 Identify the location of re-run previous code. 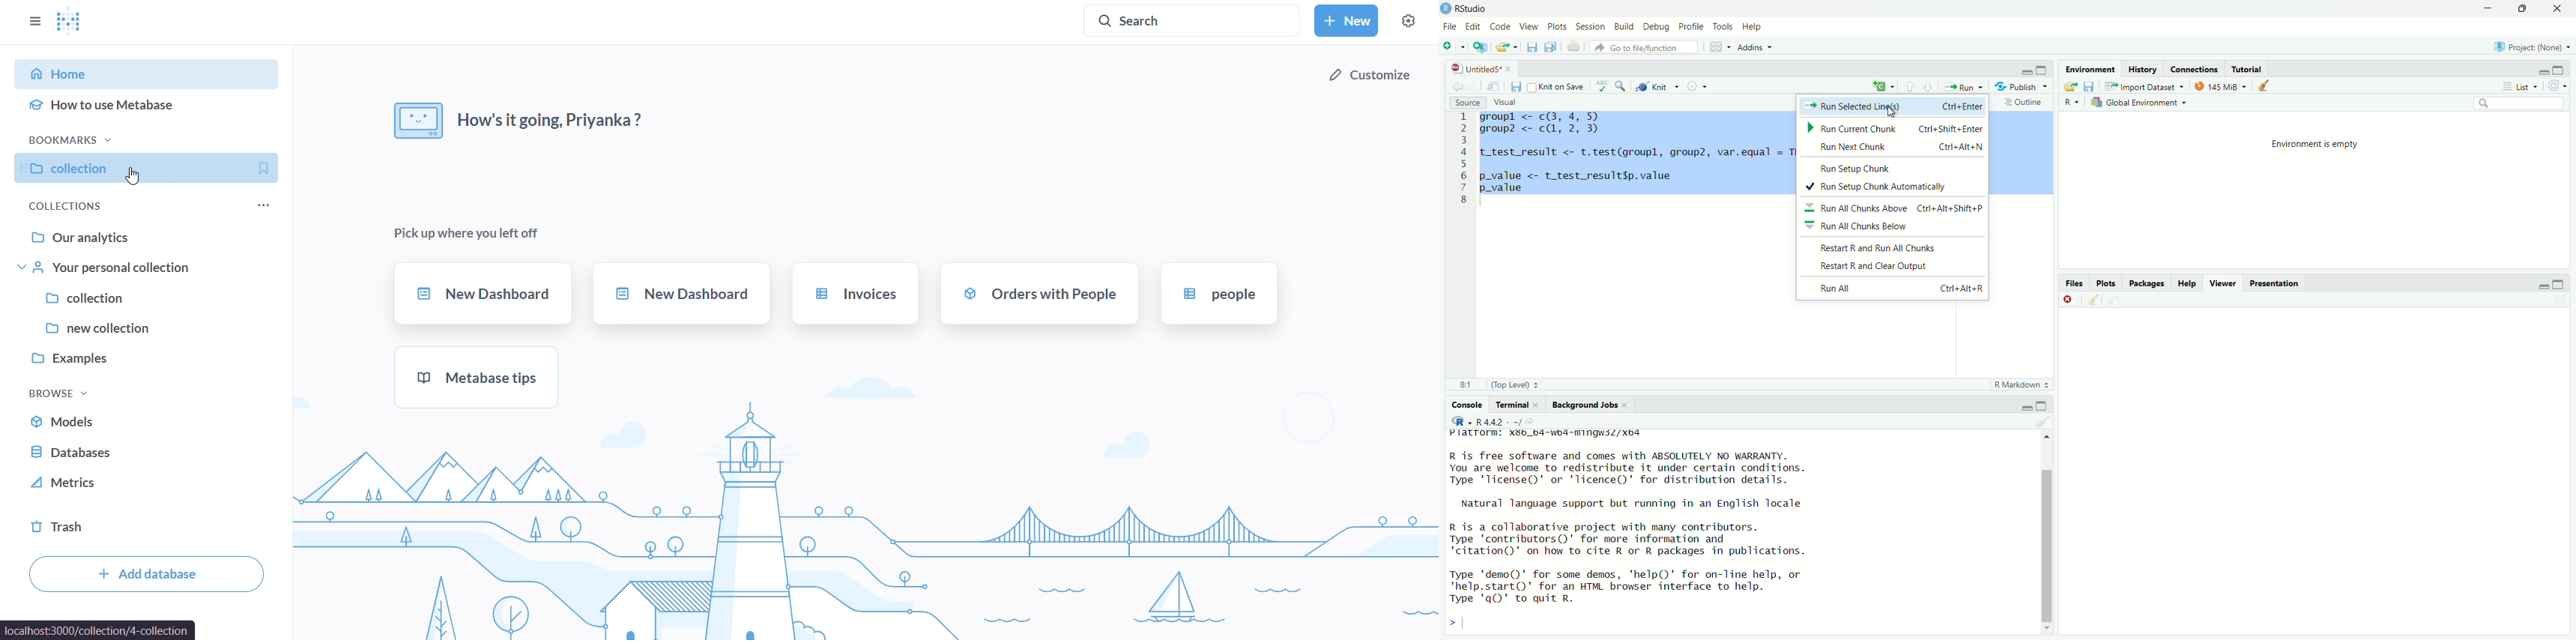
(1882, 87).